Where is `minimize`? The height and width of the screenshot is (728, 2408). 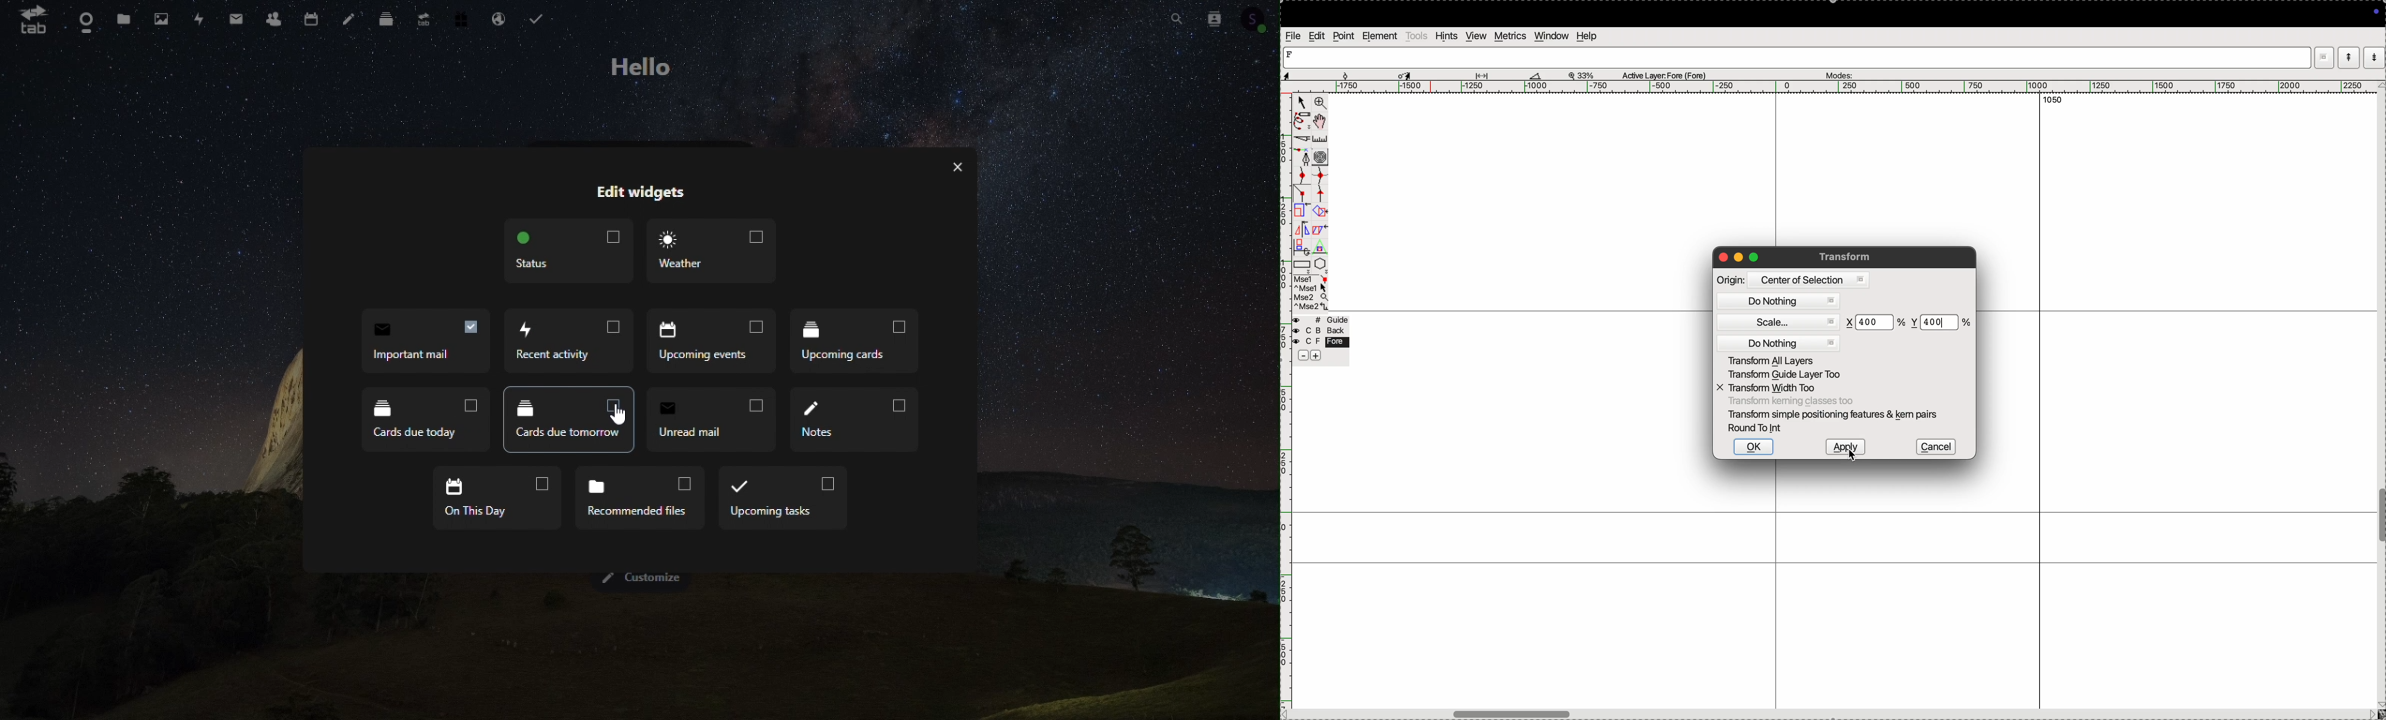 minimize is located at coordinates (1739, 258).